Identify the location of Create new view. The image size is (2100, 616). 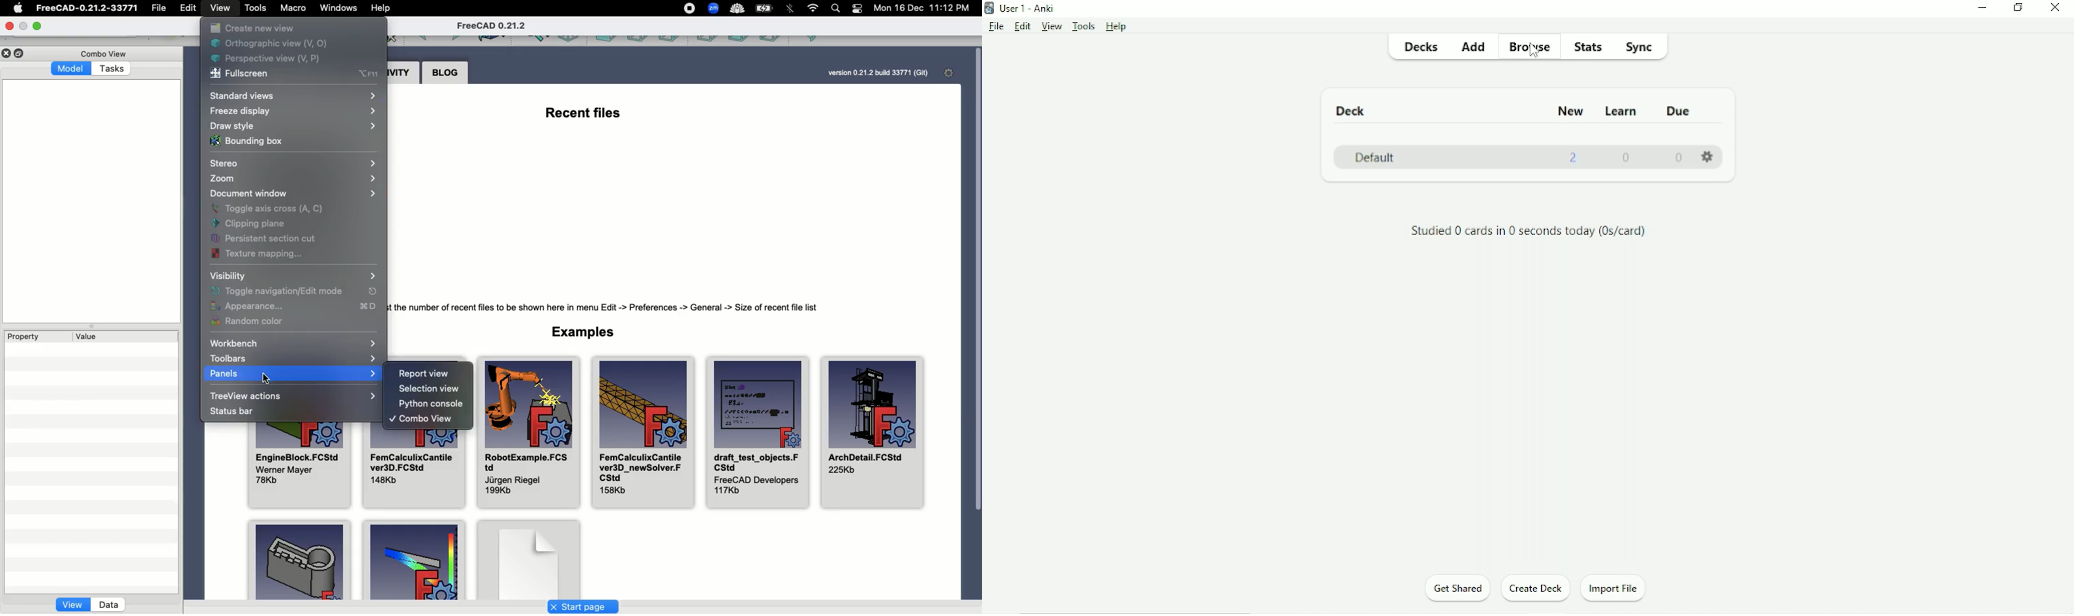
(252, 28).